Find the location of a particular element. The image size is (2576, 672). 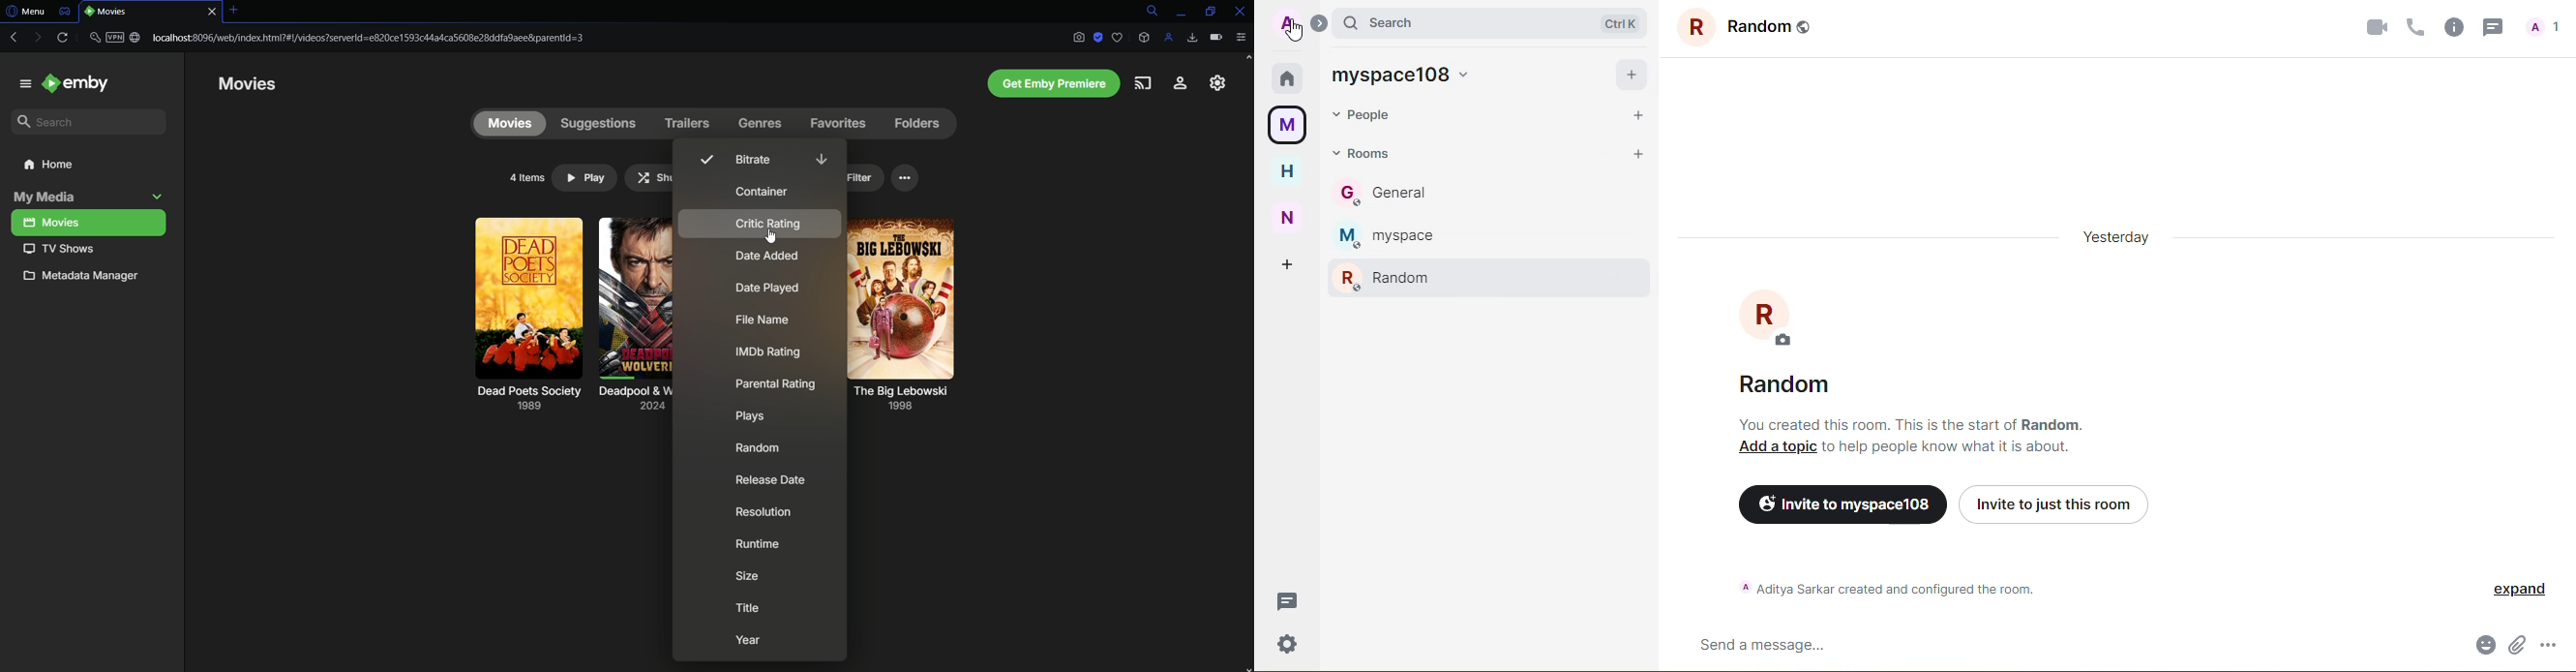

group is located at coordinates (1740, 27).